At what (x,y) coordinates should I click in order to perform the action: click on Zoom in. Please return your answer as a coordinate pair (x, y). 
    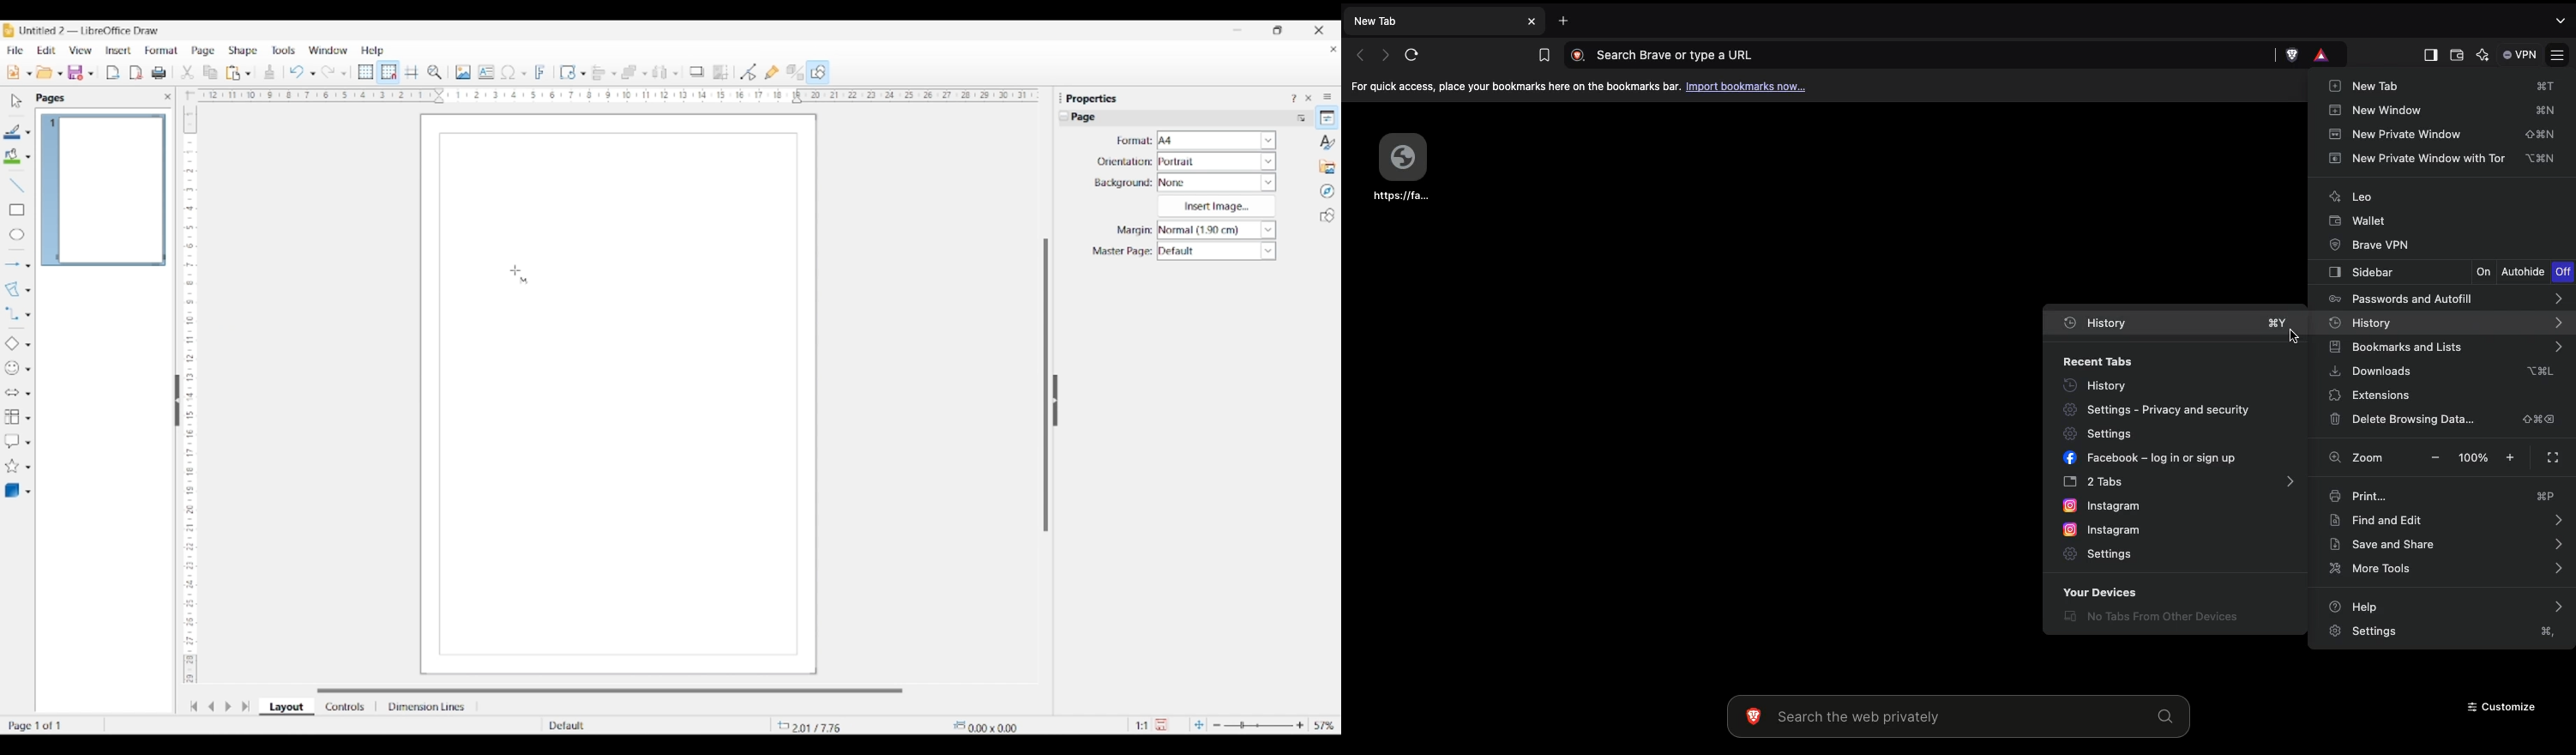
    Looking at the image, I should click on (1300, 725).